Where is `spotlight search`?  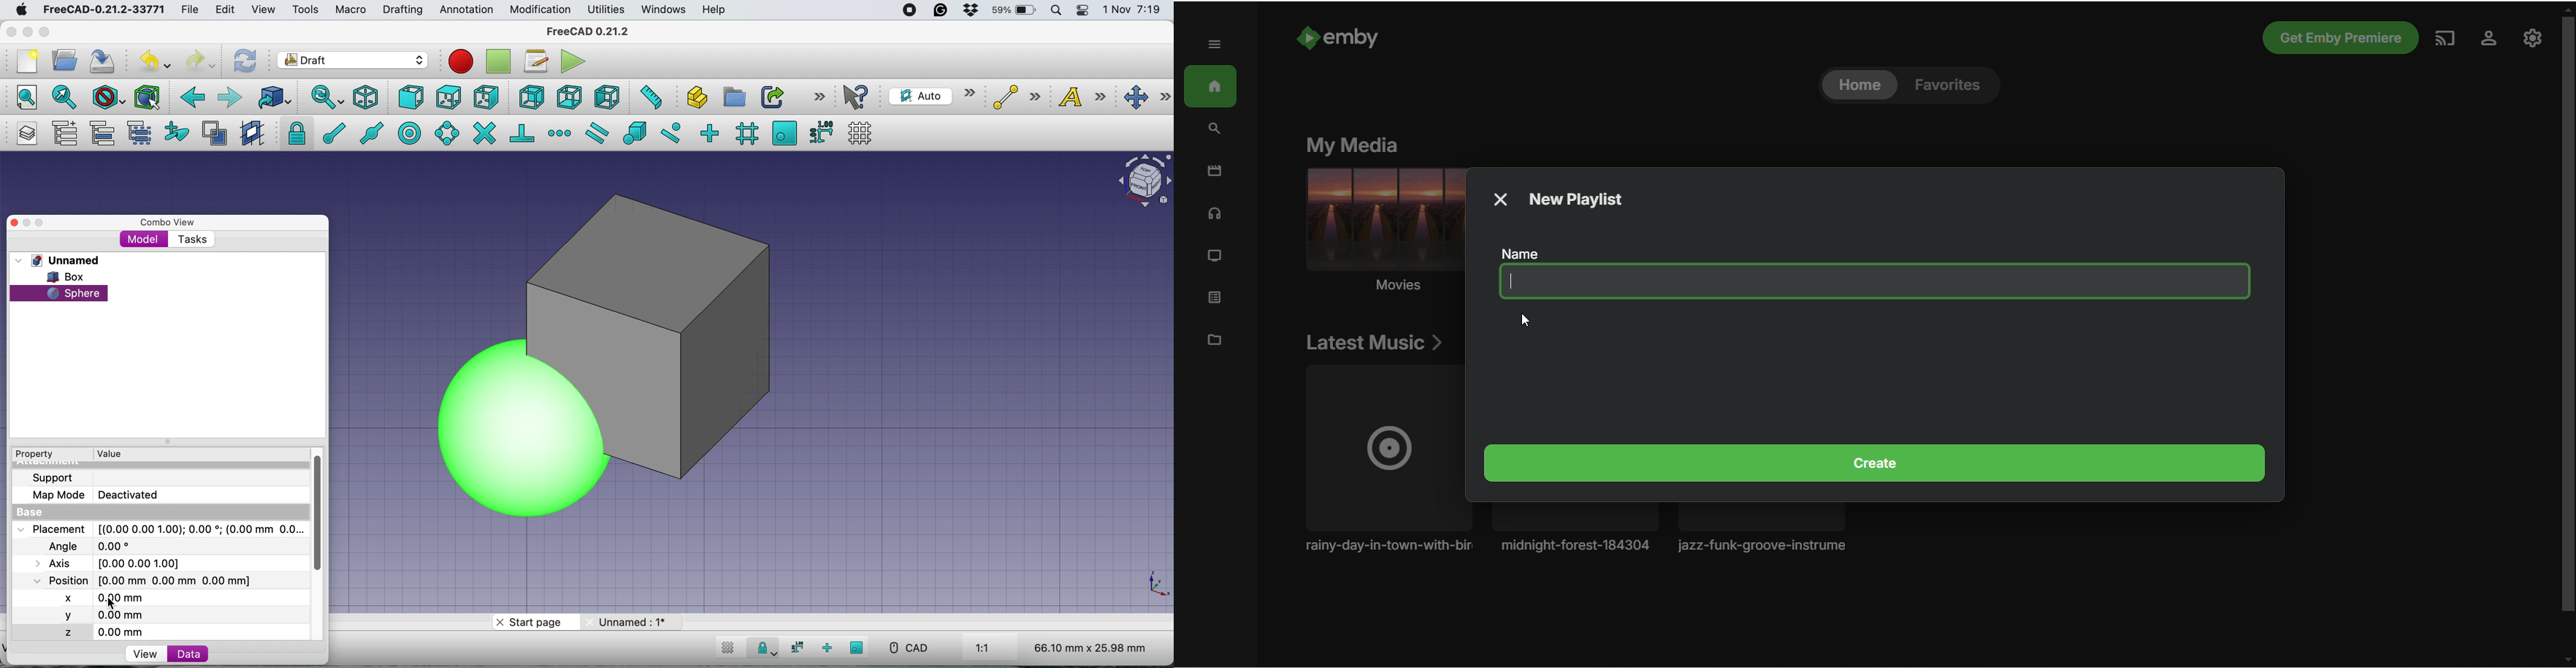
spotlight search is located at coordinates (1055, 11).